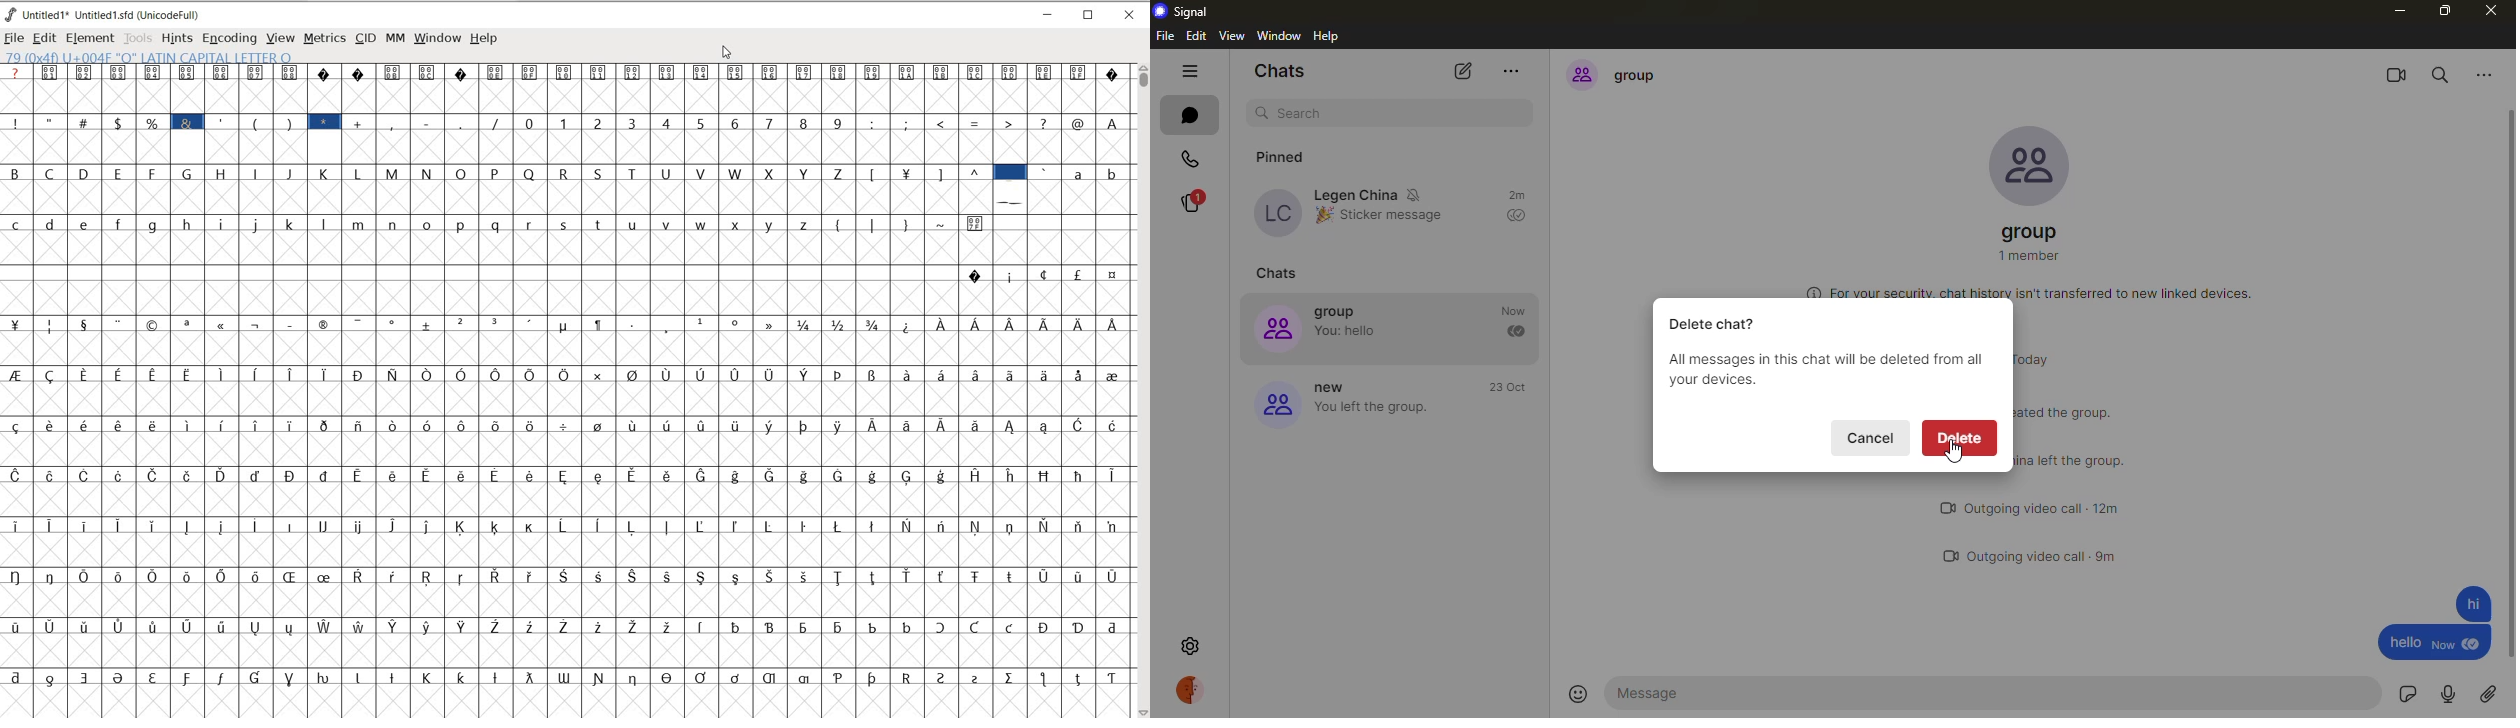 Image resolution: width=2520 pixels, height=728 pixels. Describe the element at coordinates (437, 38) in the screenshot. I see `WINDOW` at that location.